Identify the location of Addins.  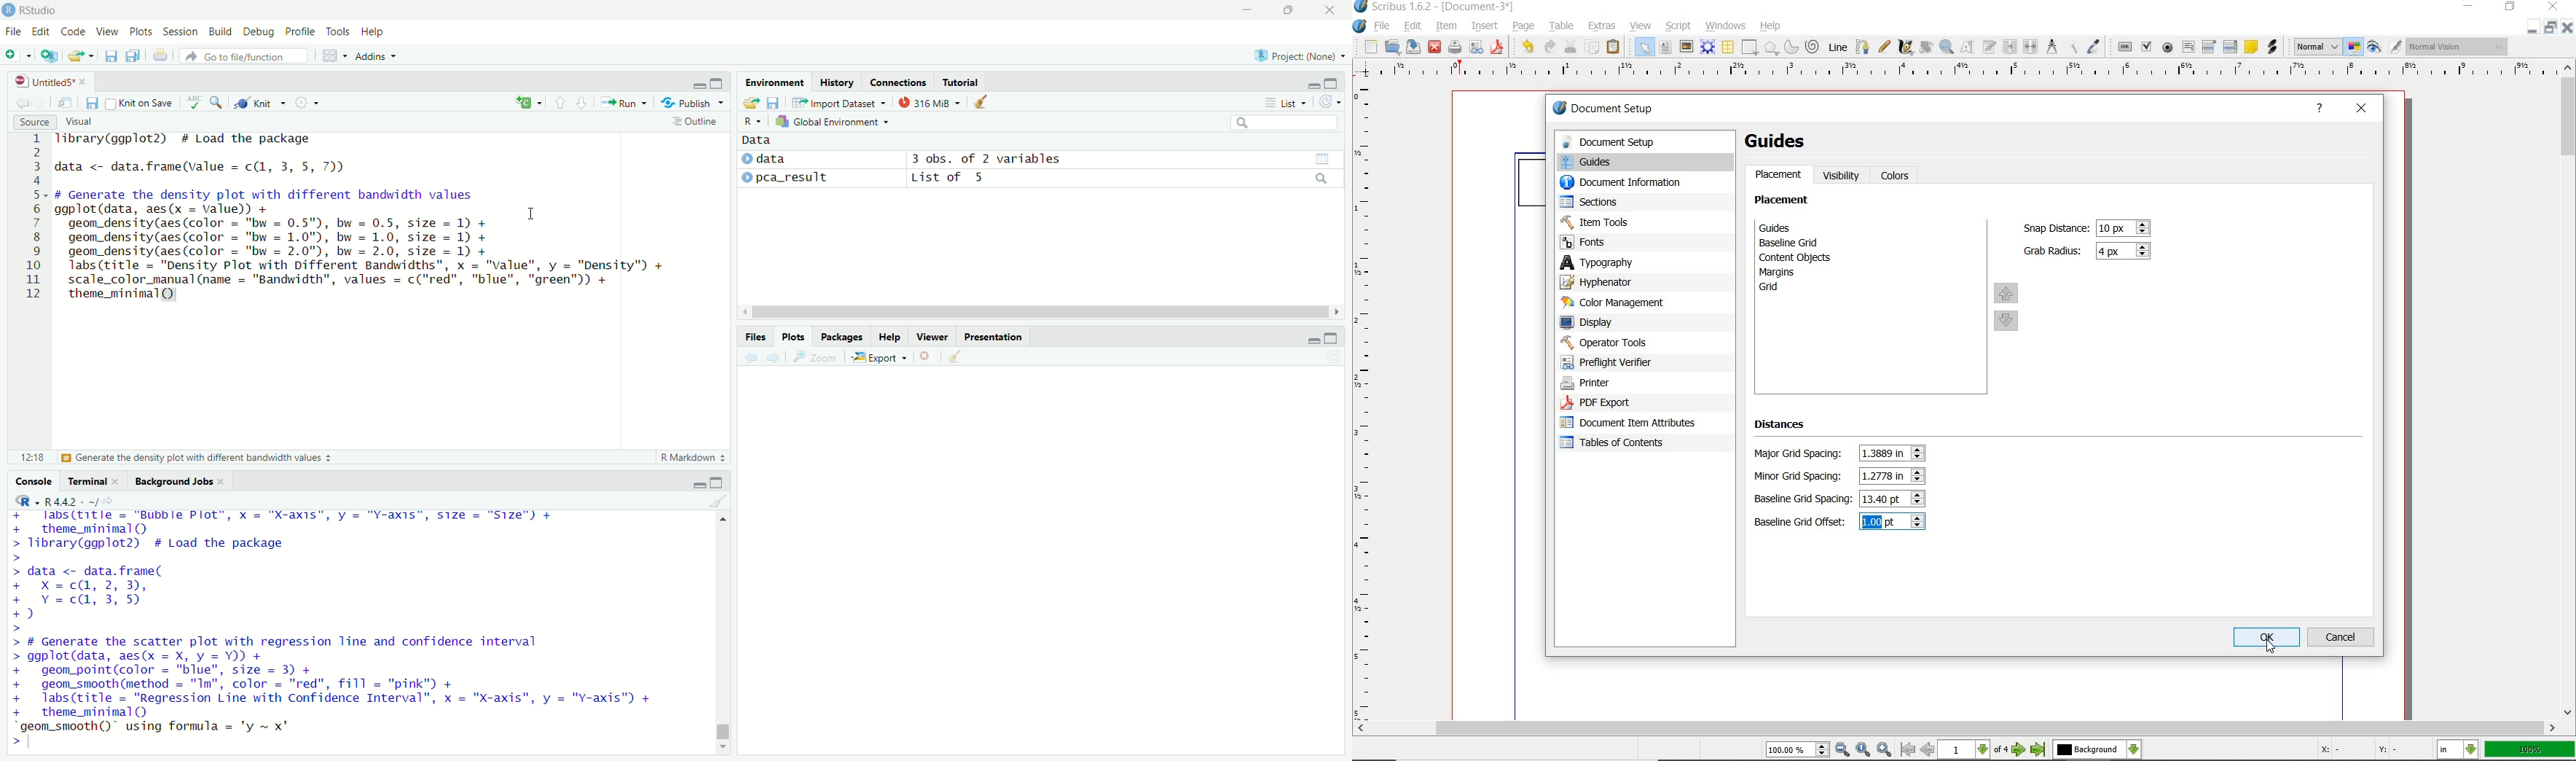
(376, 56).